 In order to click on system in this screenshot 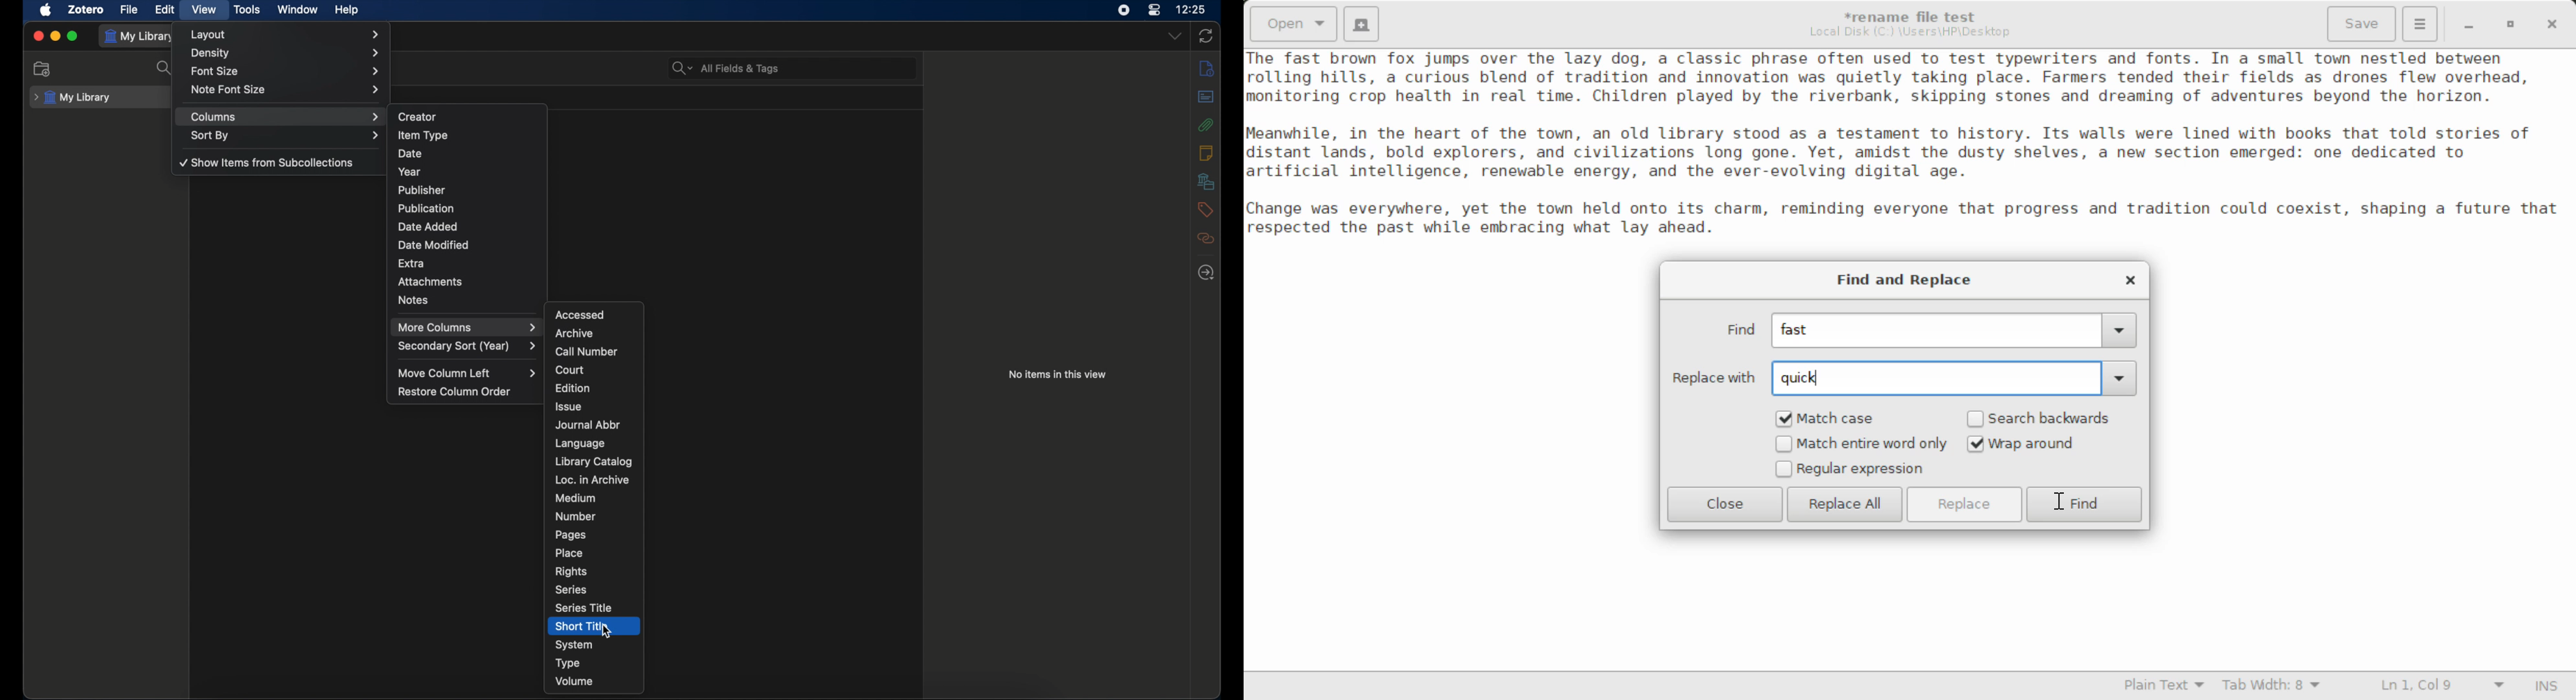, I will do `click(575, 645)`.